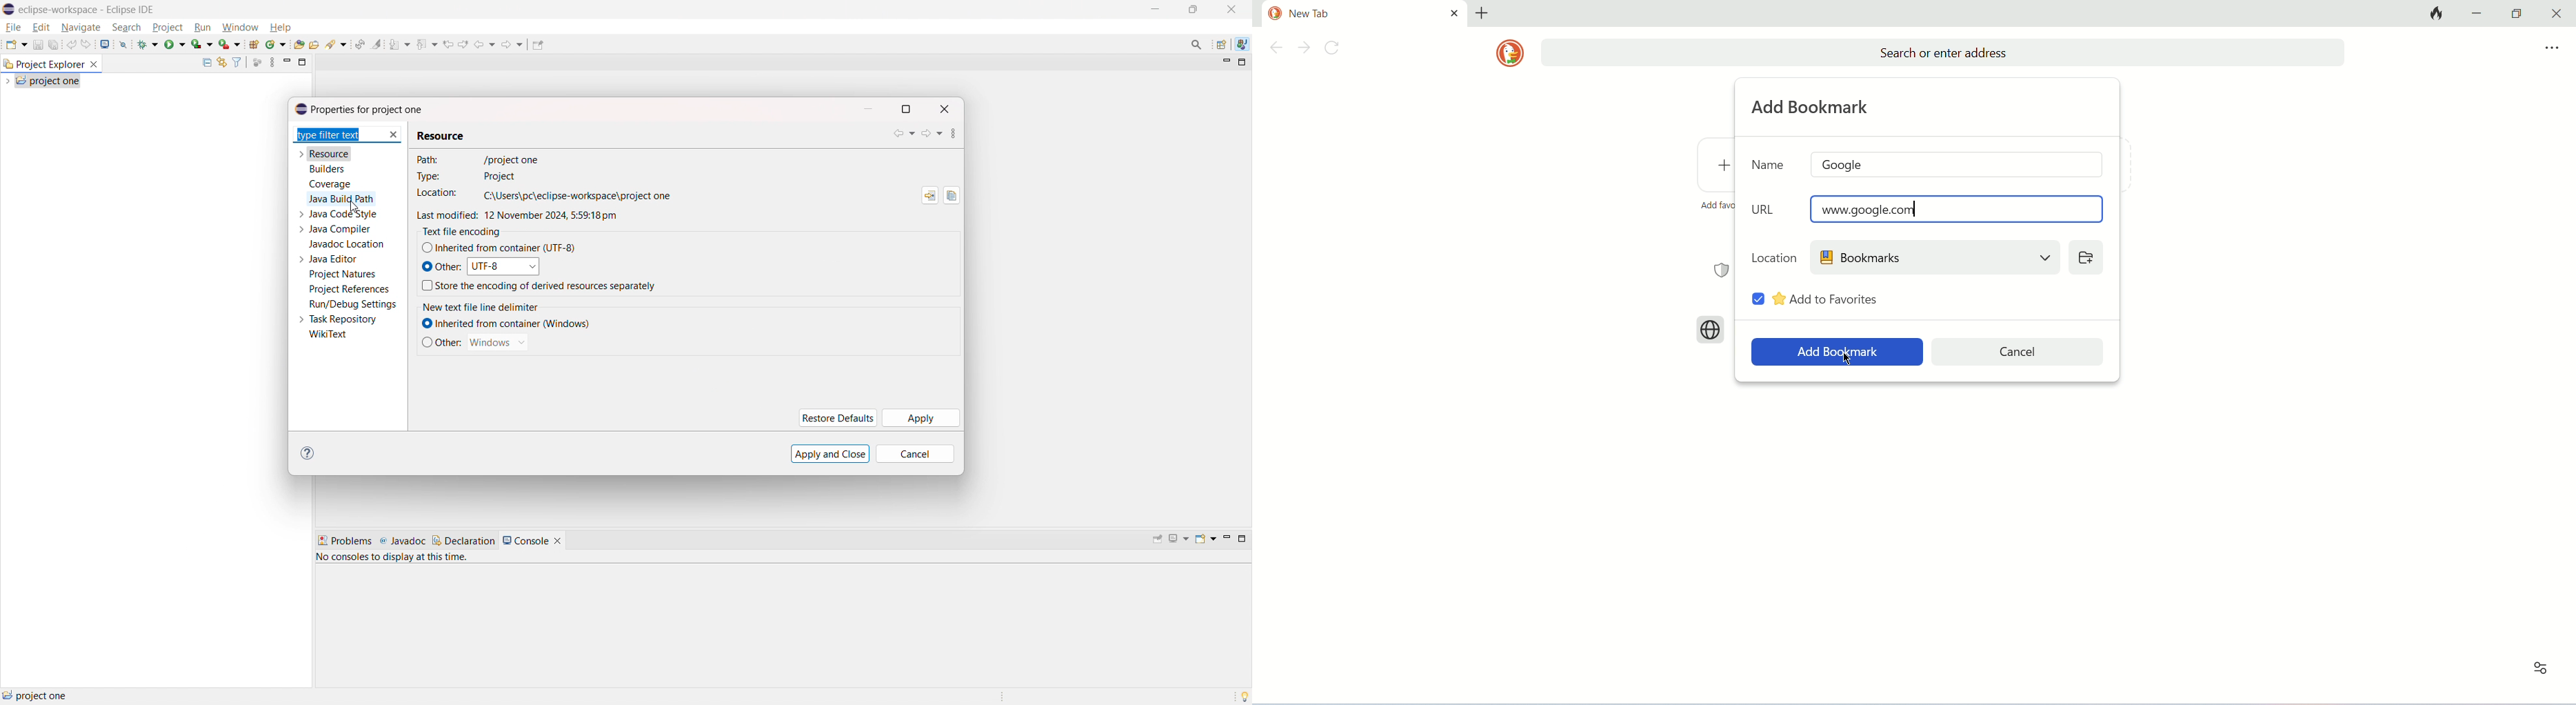  What do you see at coordinates (505, 176) in the screenshot?
I see `type: project` at bounding box center [505, 176].